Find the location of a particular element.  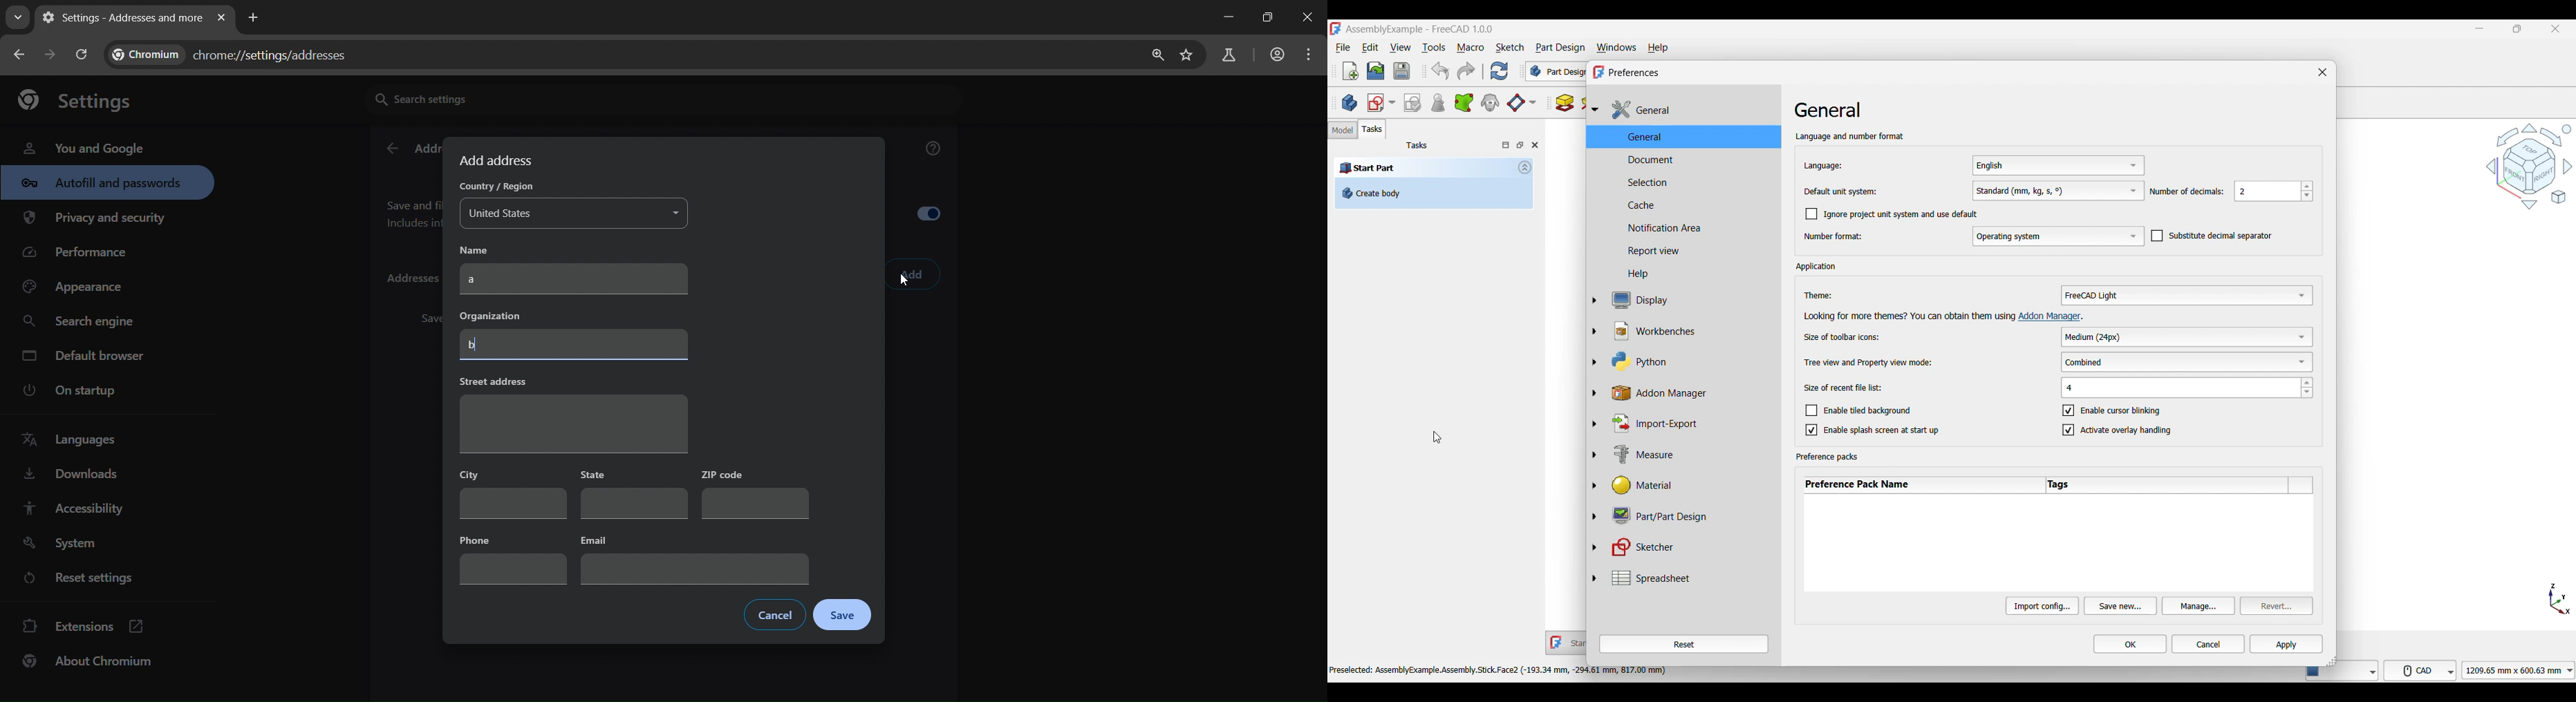

downloads is located at coordinates (70, 477).